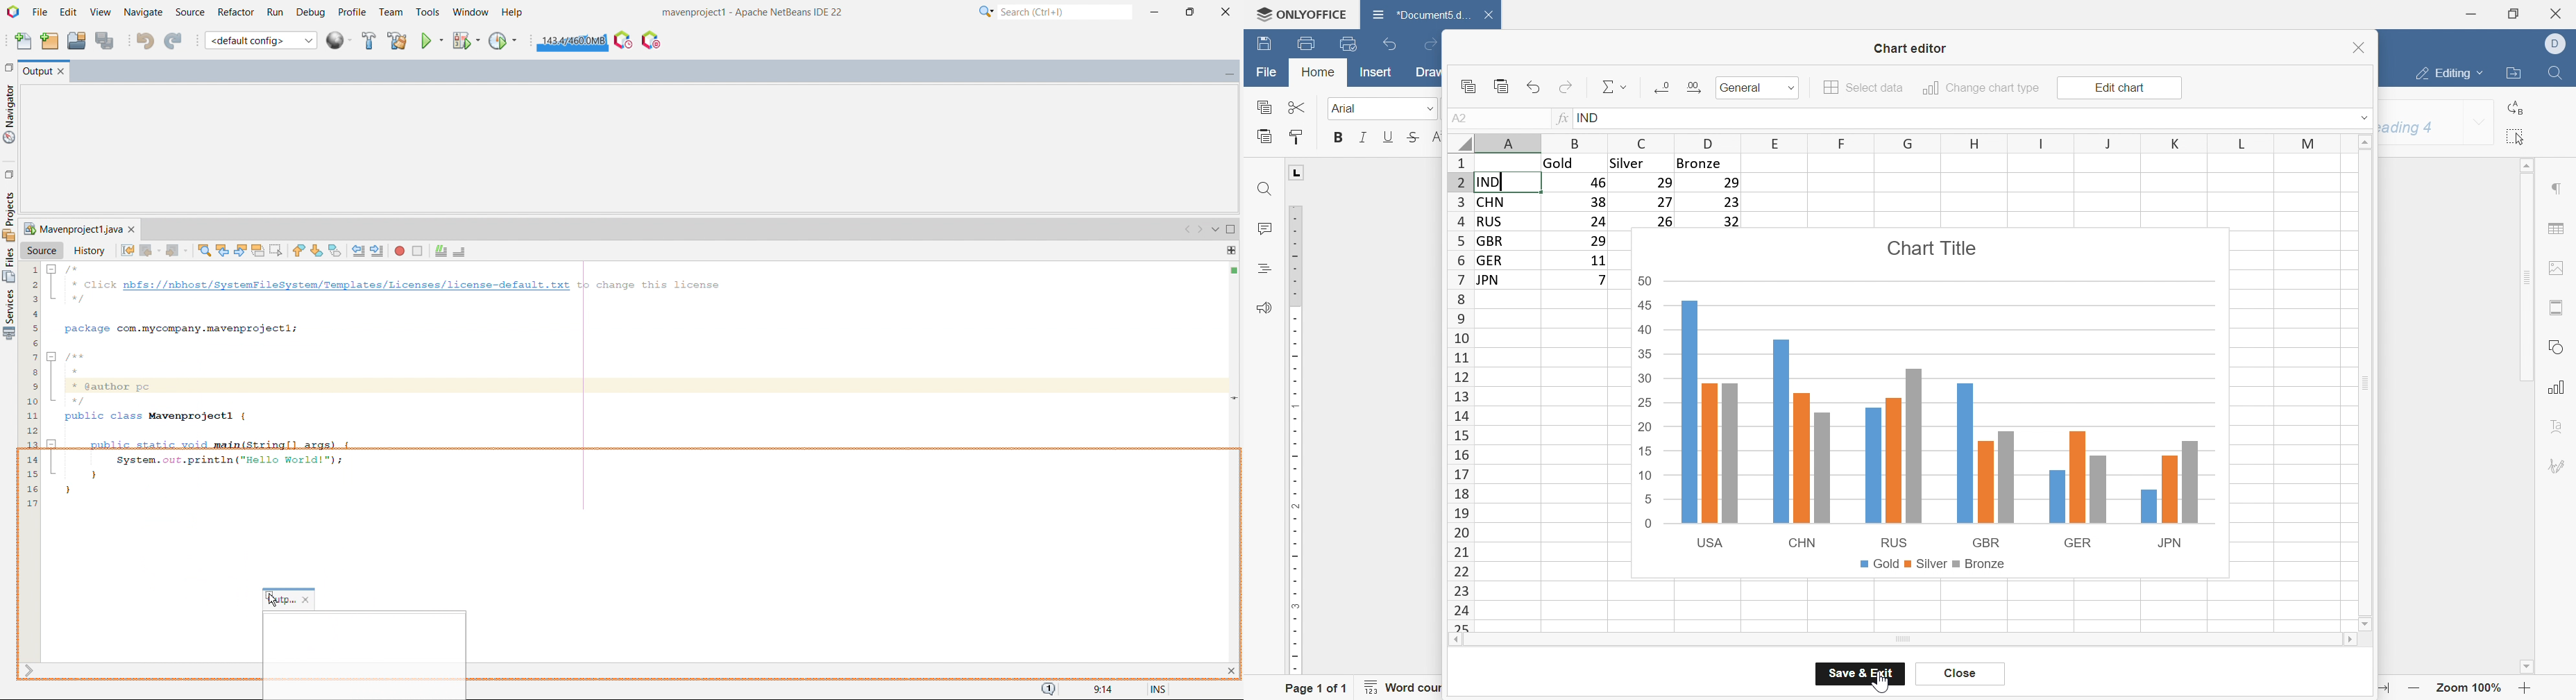 This screenshot has width=2576, height=700. I want to click on home, so click(1319, 71).